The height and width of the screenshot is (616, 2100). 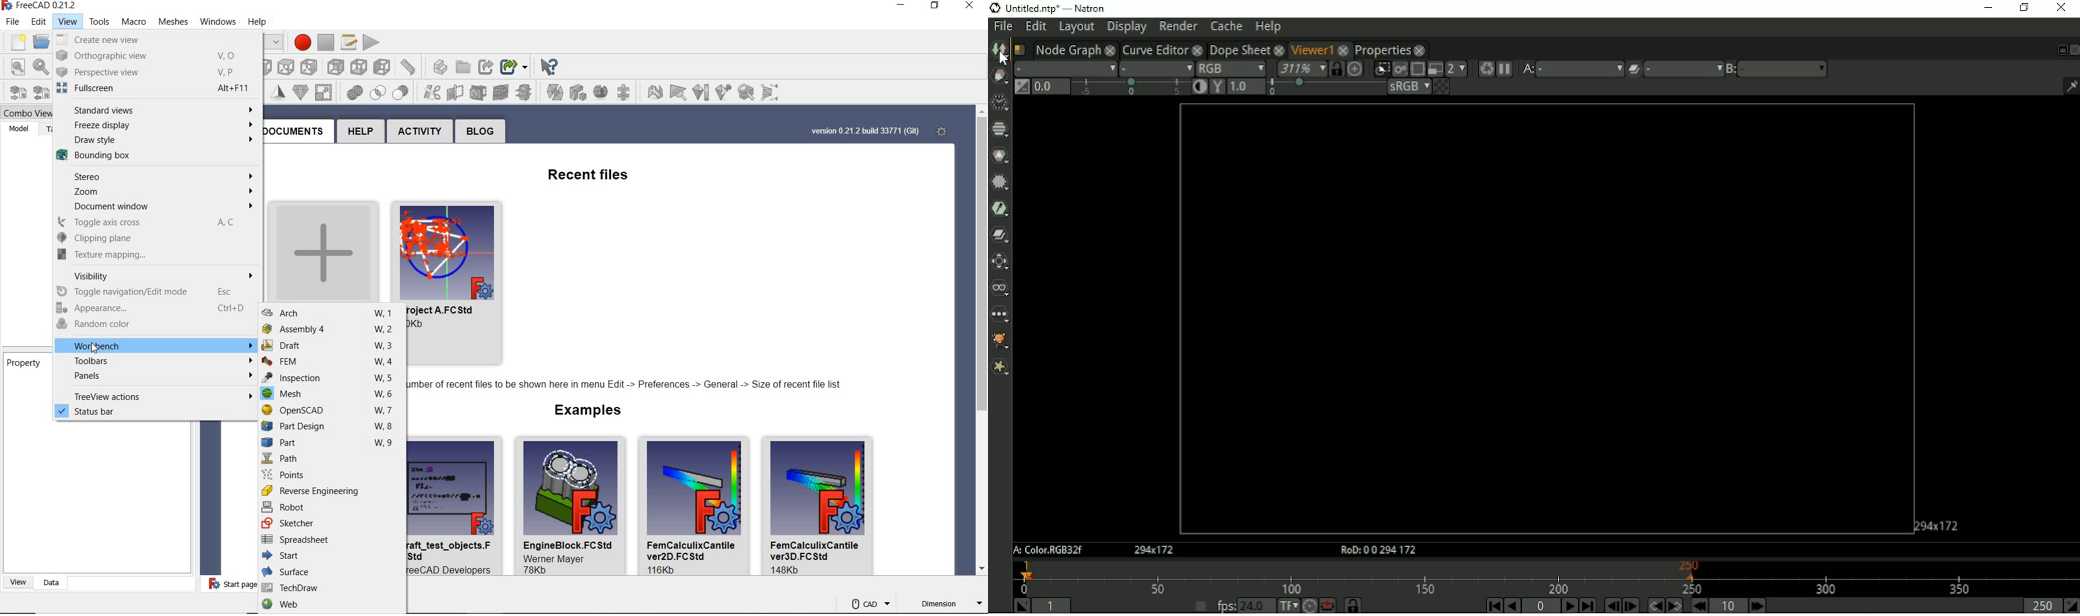 What do you see at coordinates (998, 102) in the screenshot?
I see `Time` at bounding box center [998, 102].